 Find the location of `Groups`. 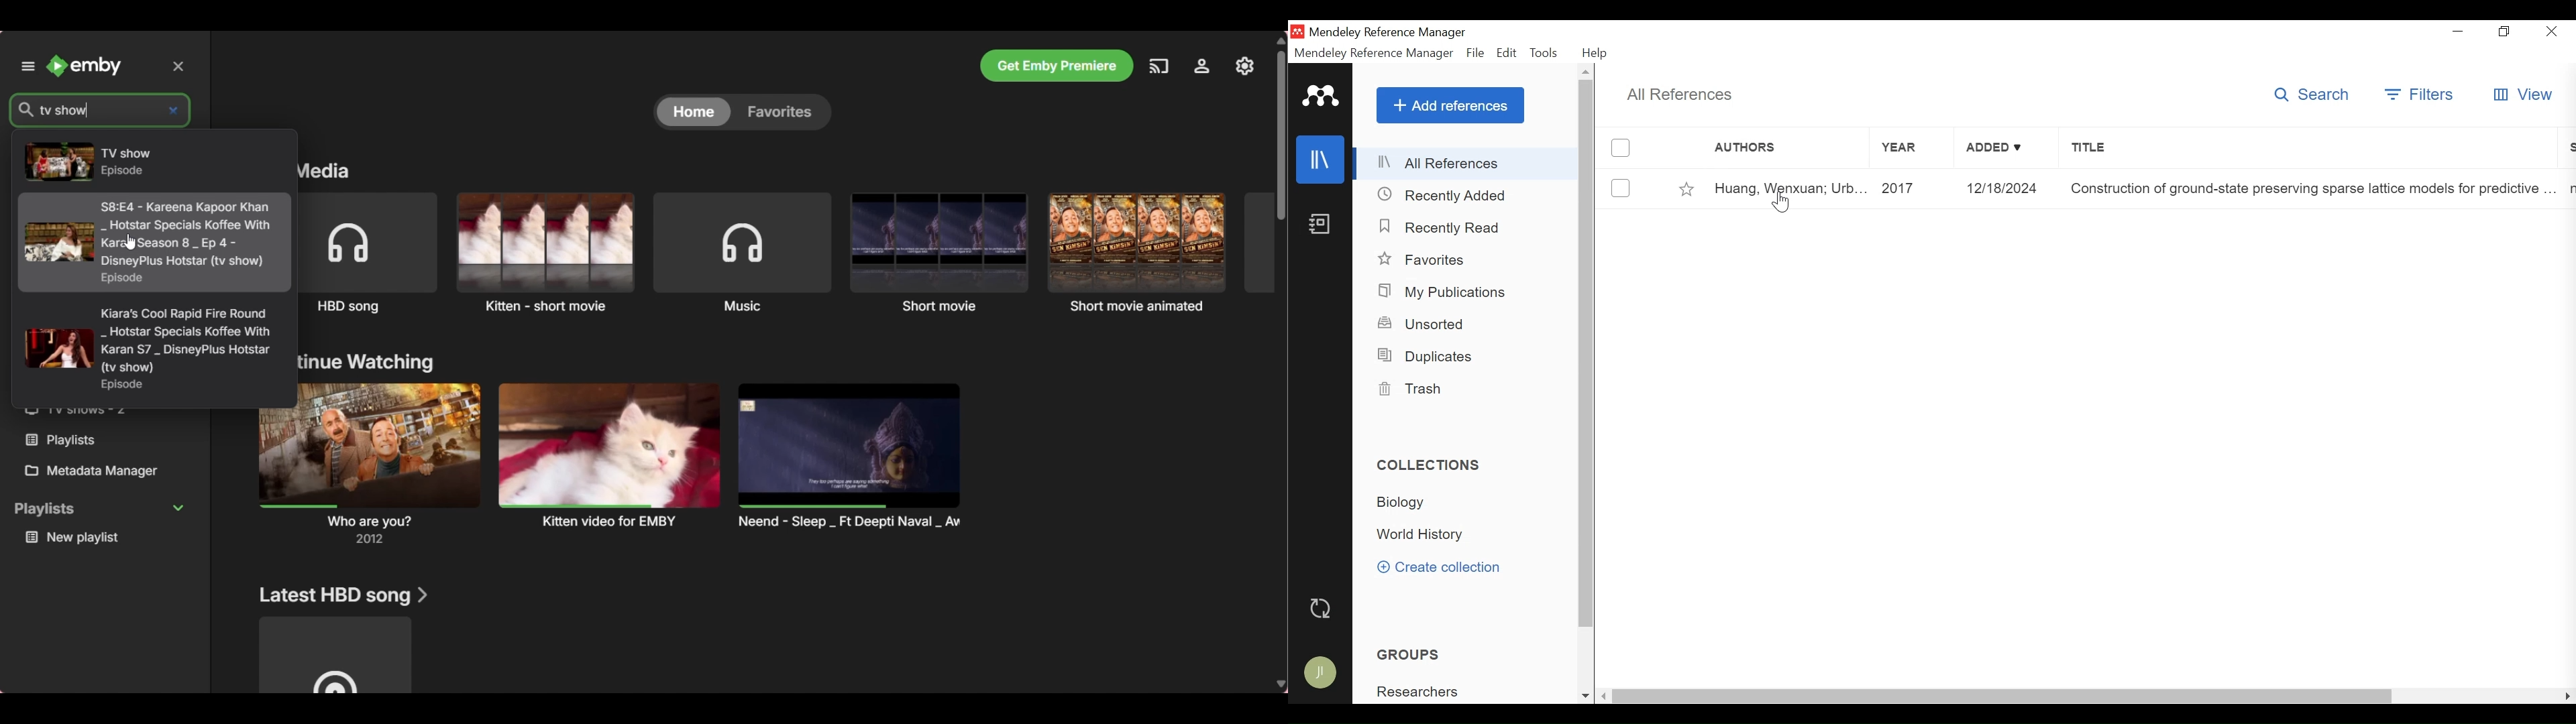

Groups is located at coordinates (1414, 655).